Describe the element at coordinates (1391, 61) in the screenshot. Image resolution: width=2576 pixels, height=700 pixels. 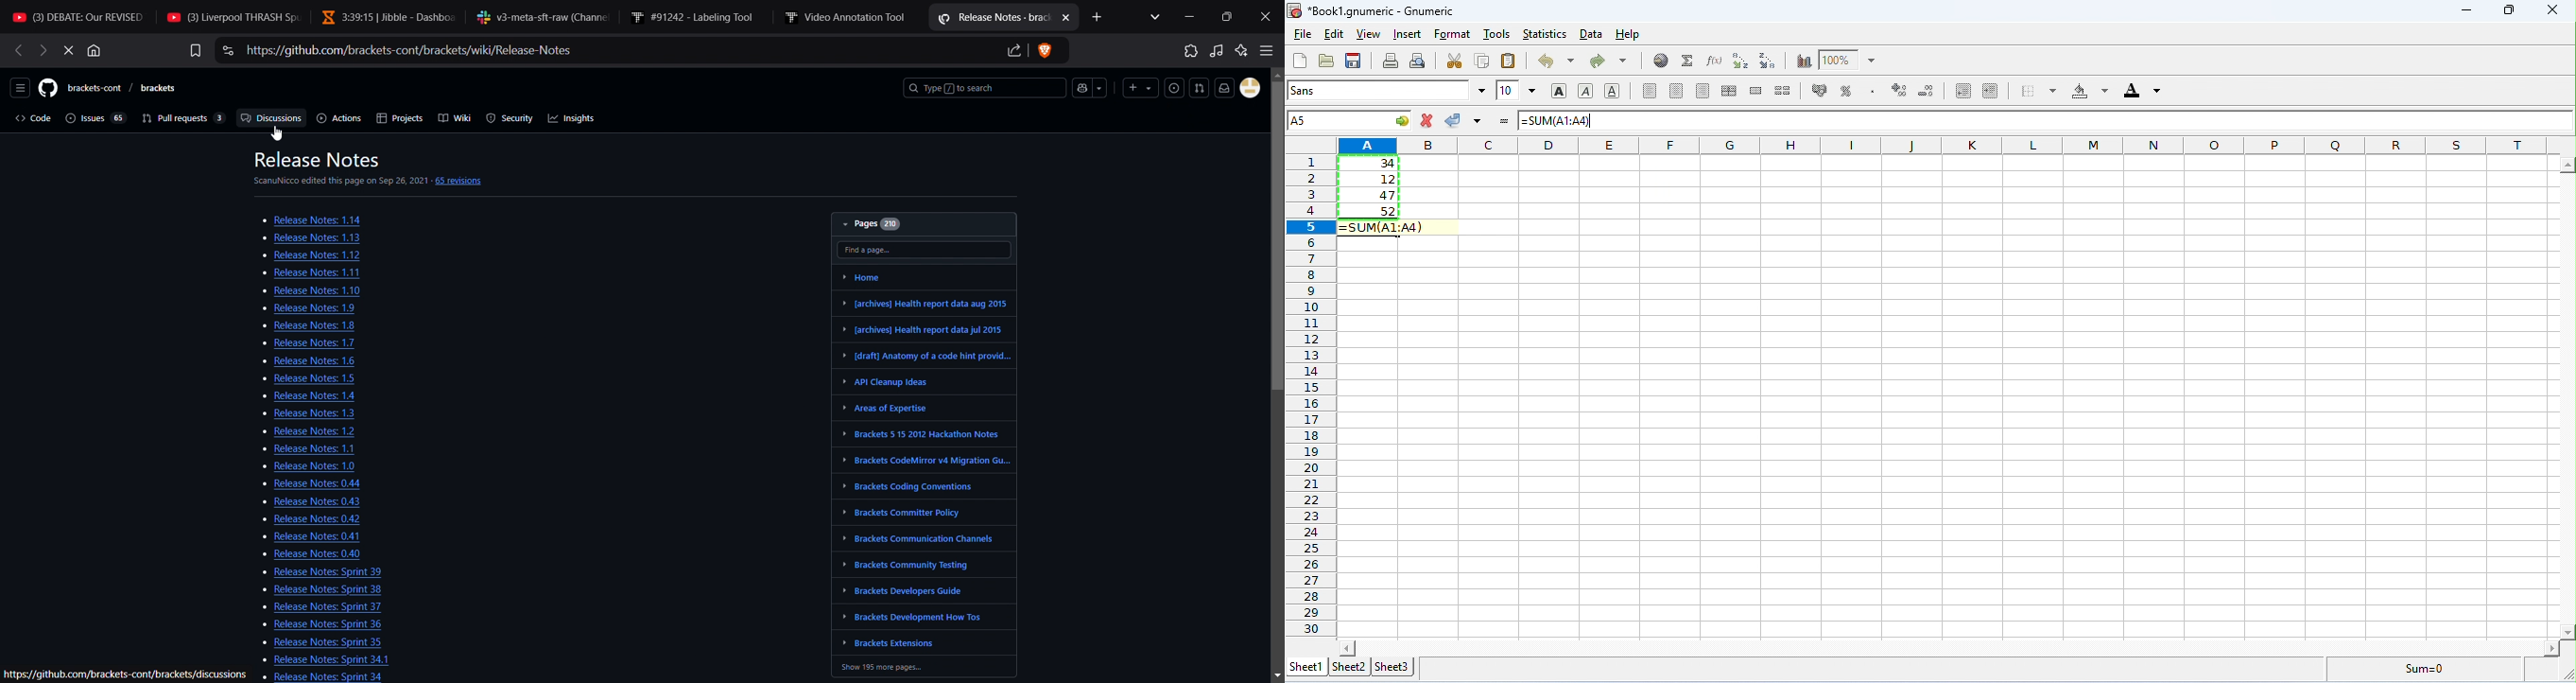
I see `print` at that location.